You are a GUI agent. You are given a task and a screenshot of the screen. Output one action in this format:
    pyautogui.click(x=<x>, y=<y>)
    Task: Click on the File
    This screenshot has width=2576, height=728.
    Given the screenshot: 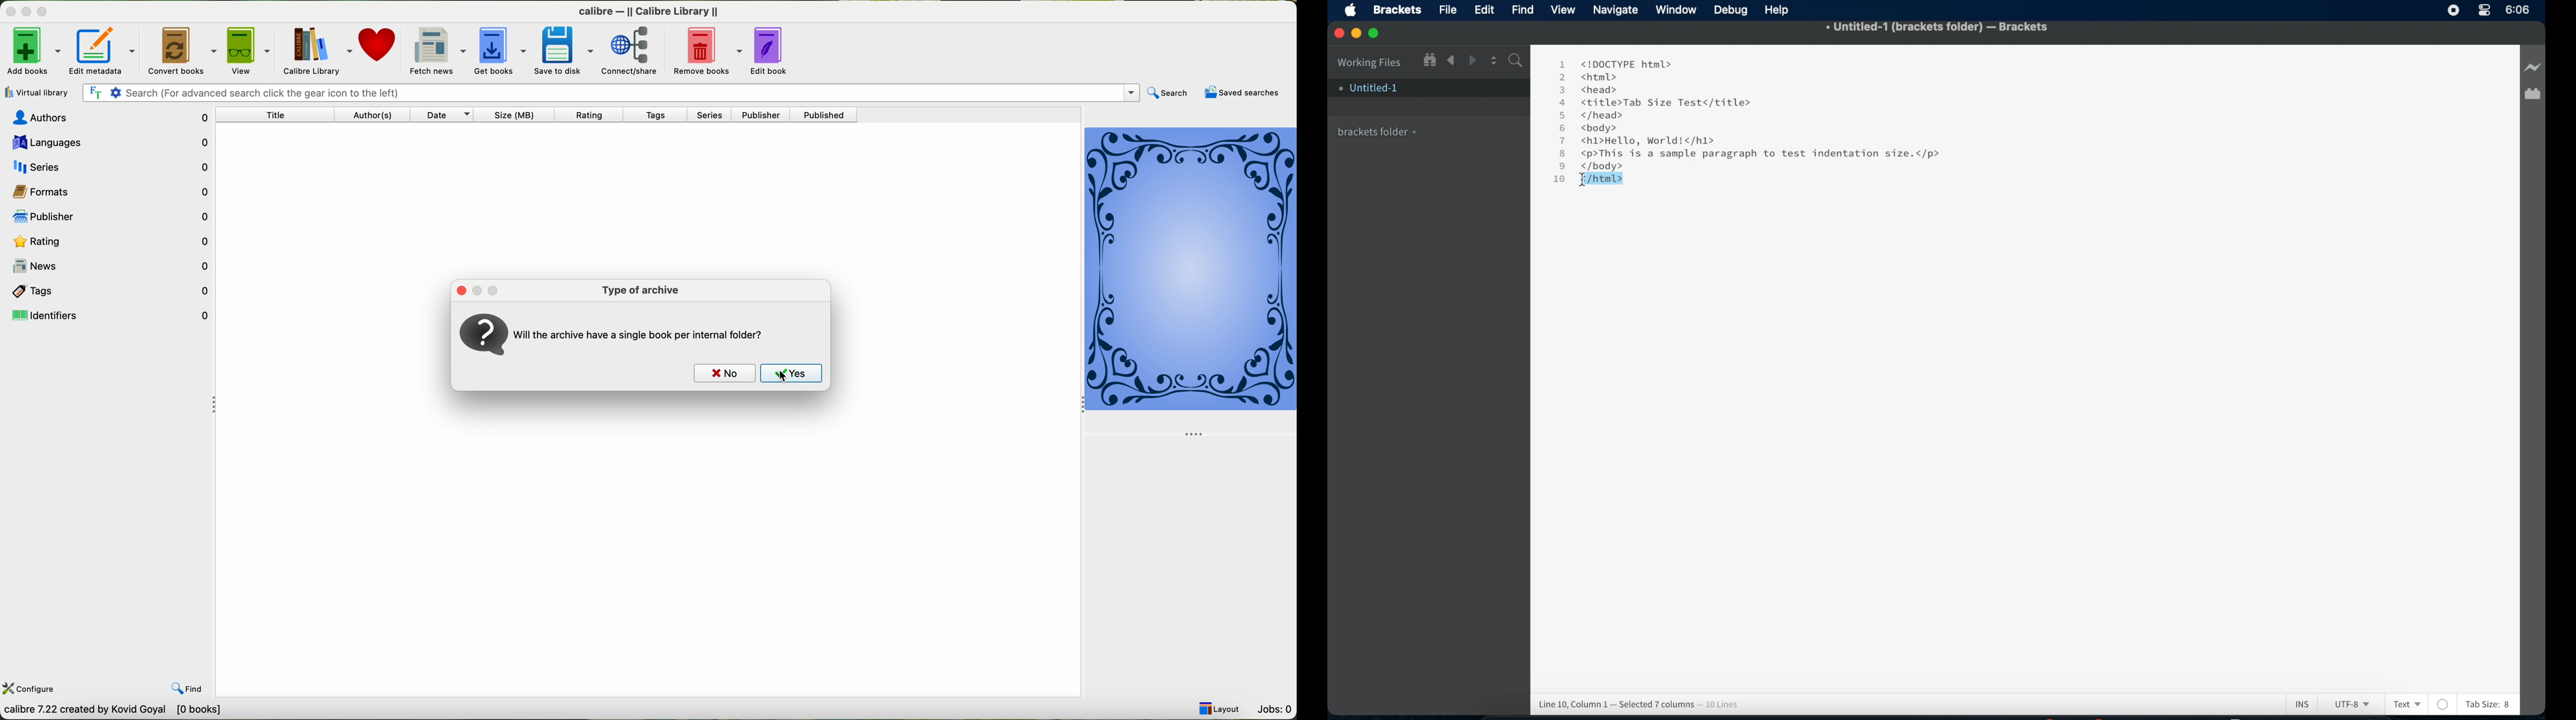 What is the action you would take?
    pyautogui.click(x=1448, y=11)
    